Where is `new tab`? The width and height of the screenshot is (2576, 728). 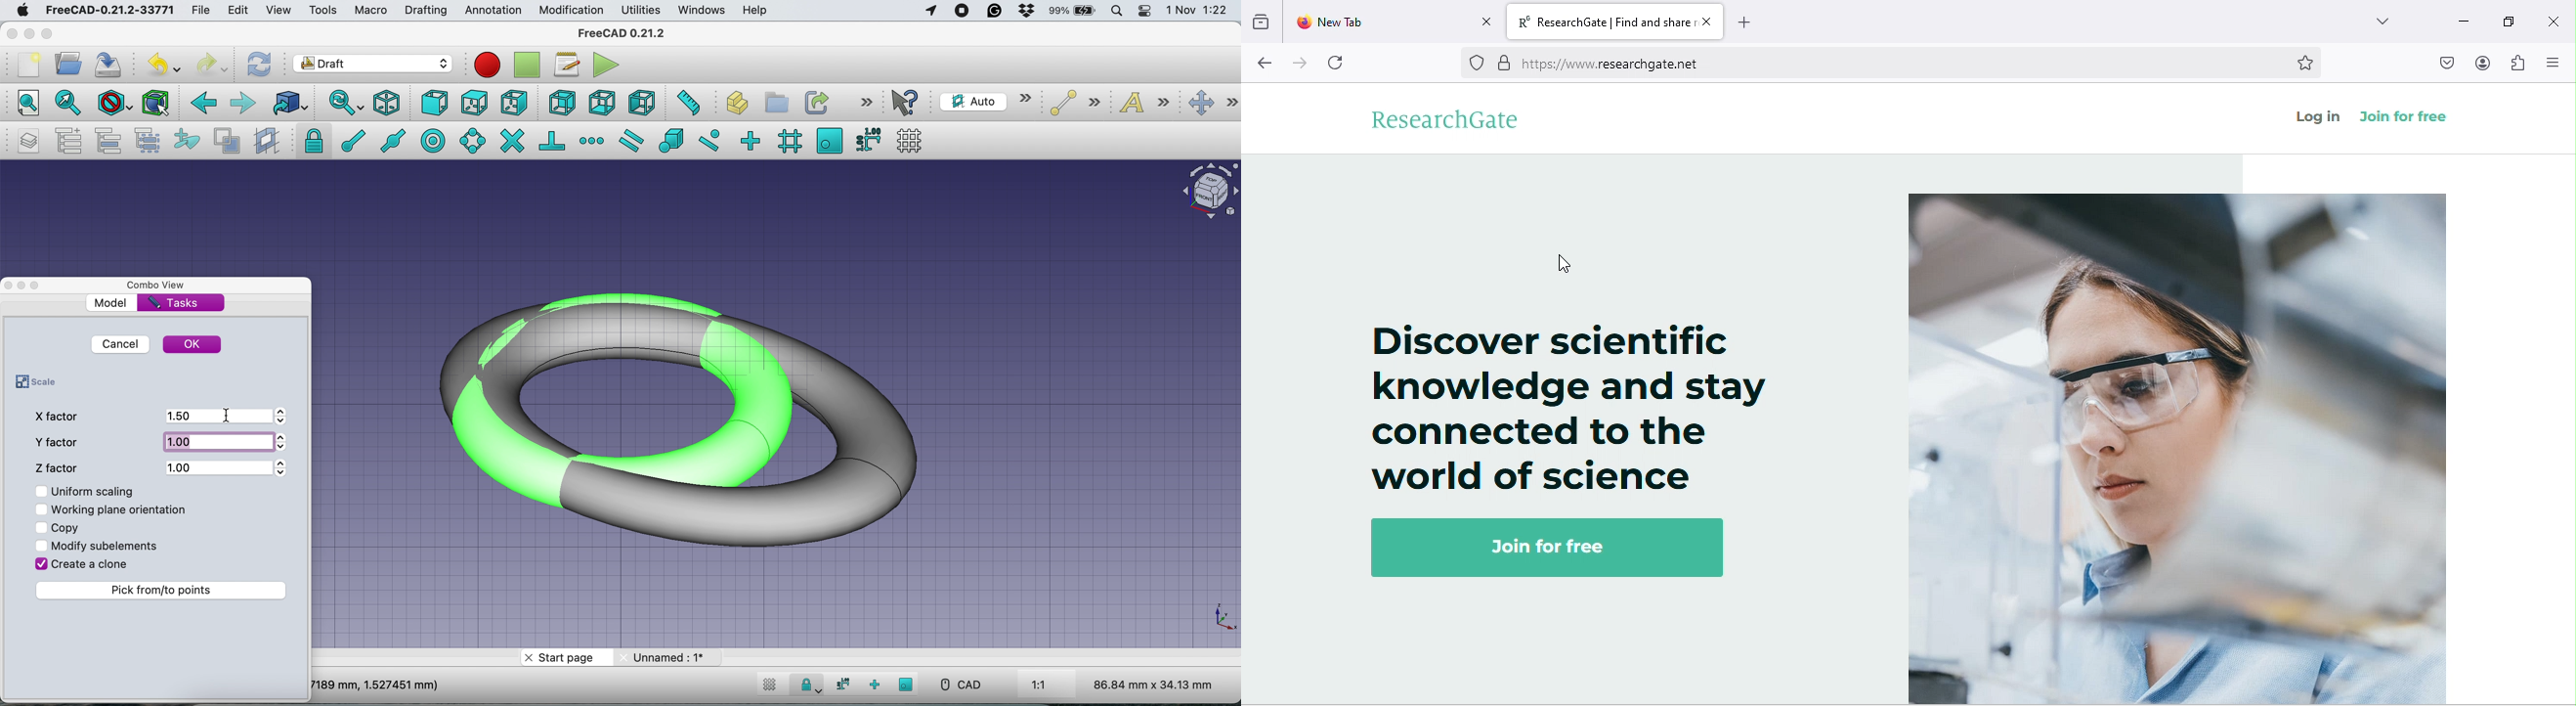 new tab is located at coordinates (1393, 23).